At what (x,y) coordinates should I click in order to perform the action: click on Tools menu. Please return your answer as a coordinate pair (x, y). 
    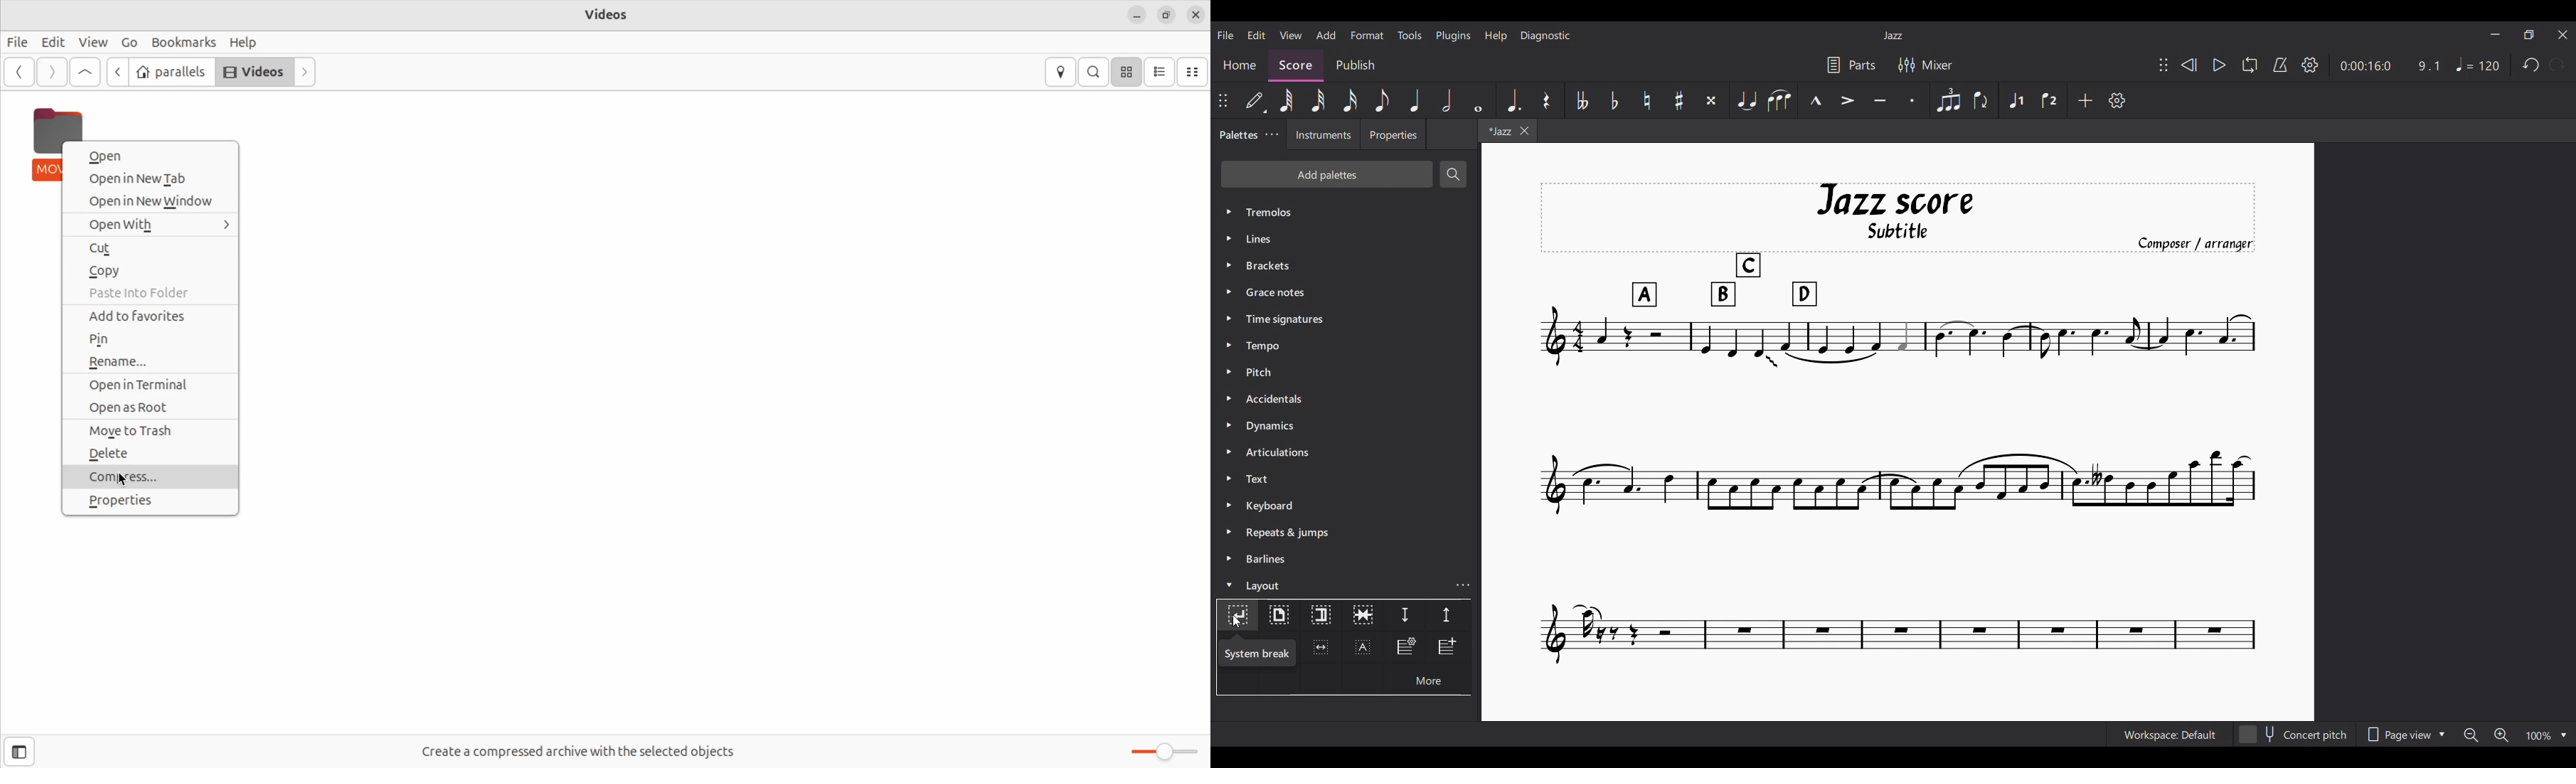
    Looking at the image, I should click on (1410, 35).